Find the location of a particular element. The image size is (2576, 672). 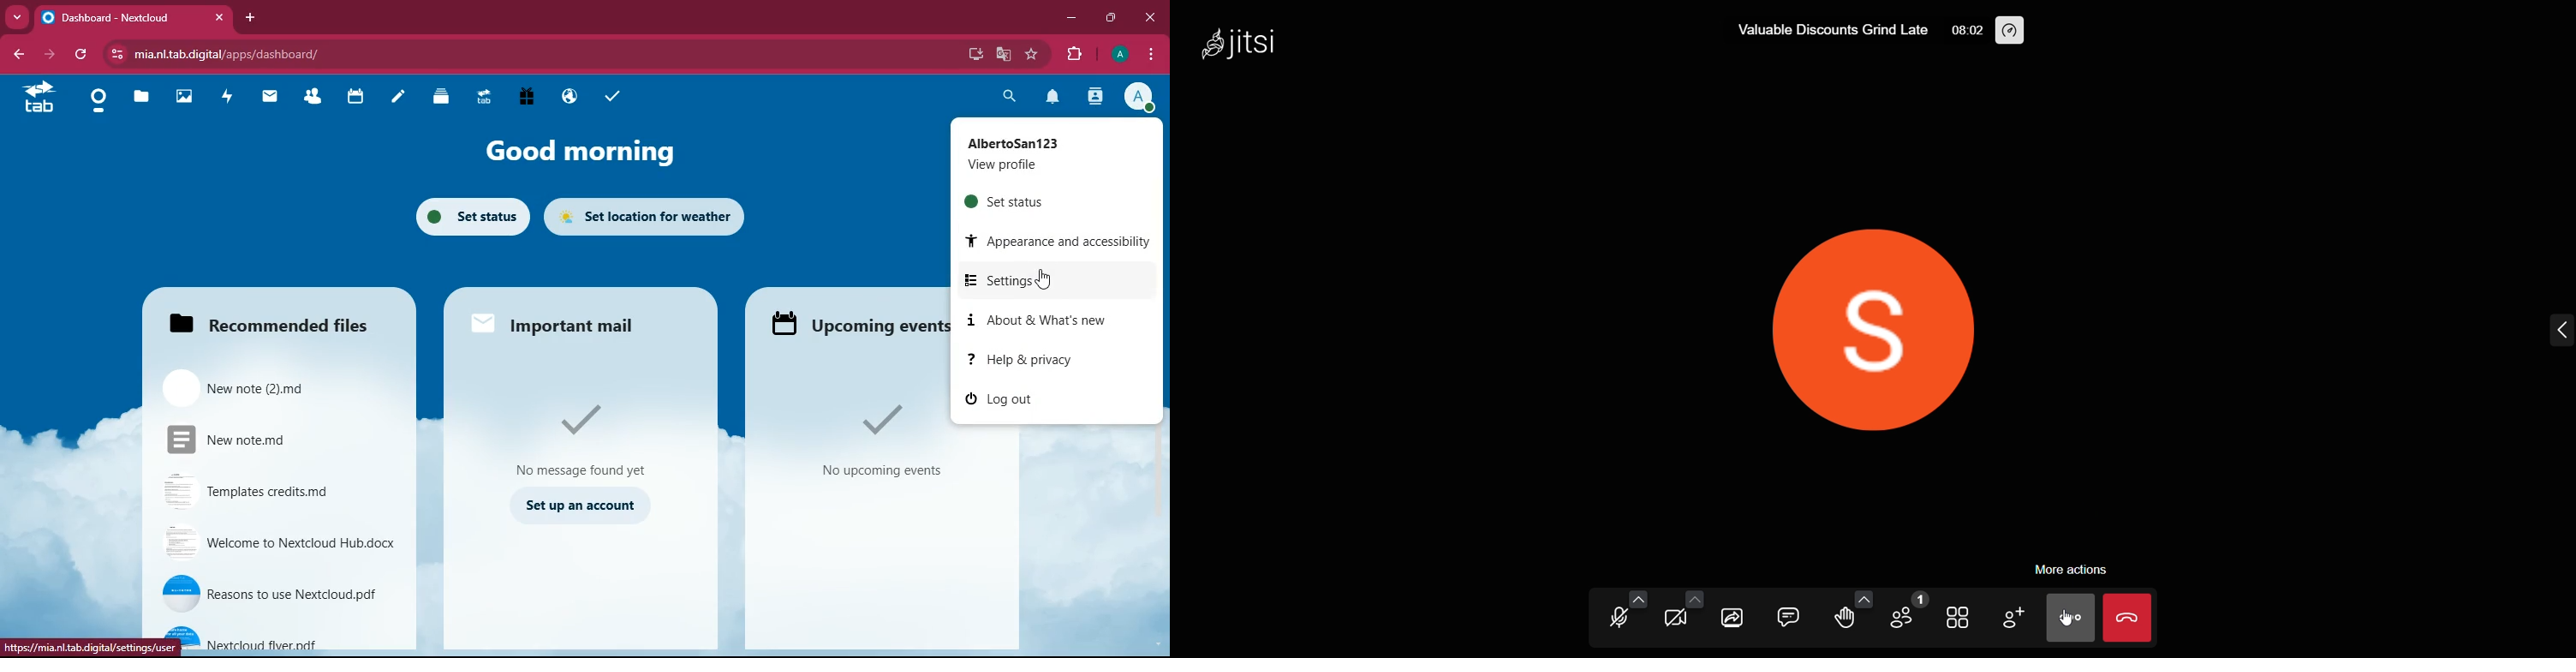

options is located at coordinates (1151, 54).